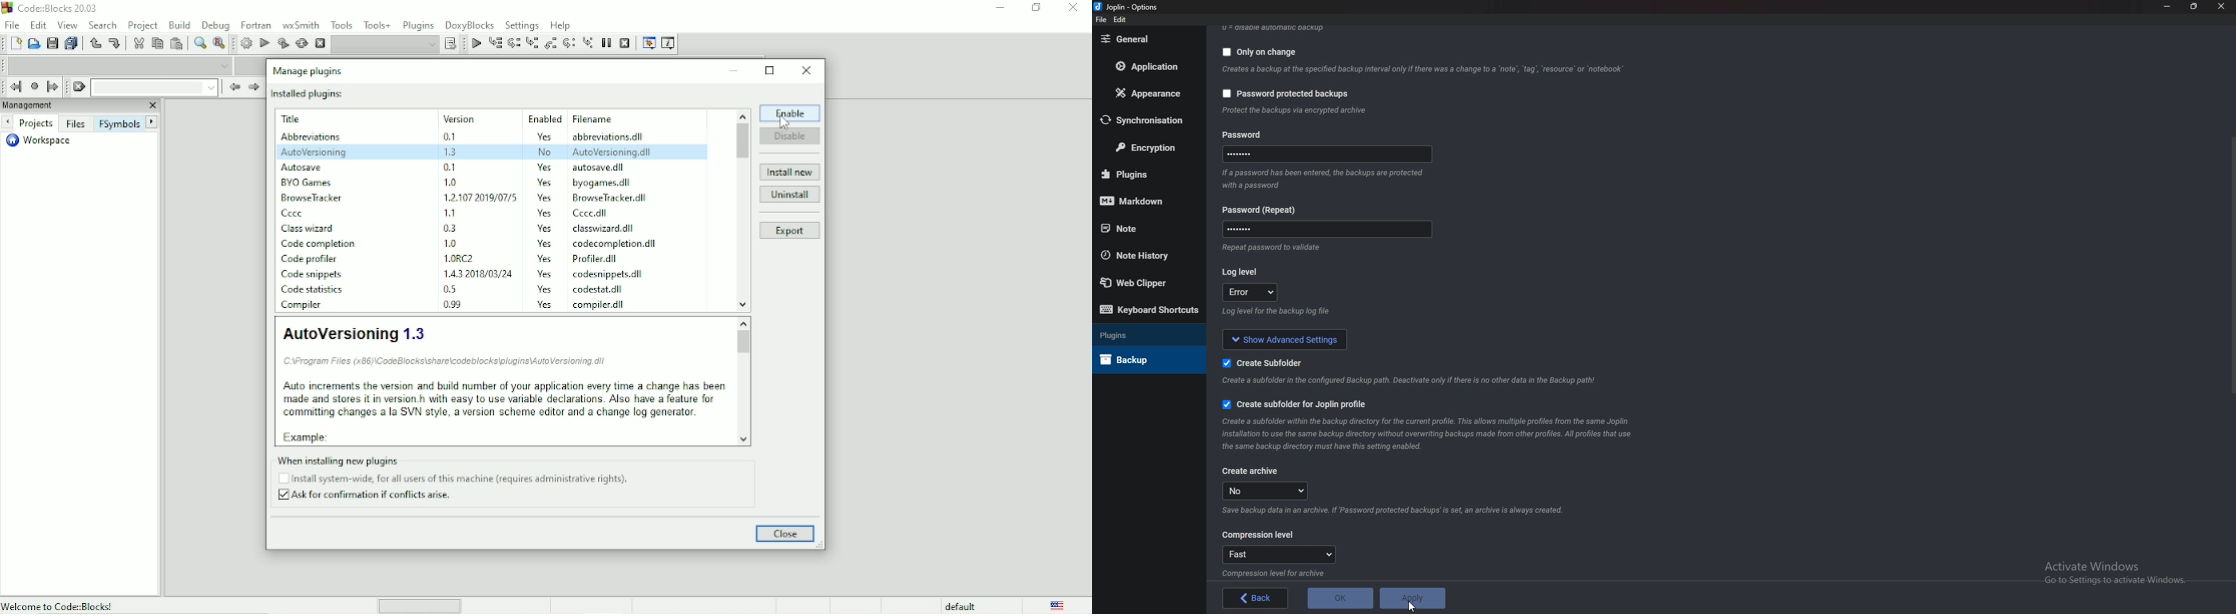  What do you see at coordinates (453, 306) in the screenshot?
I see `version ` at bounding box center [453, 306].